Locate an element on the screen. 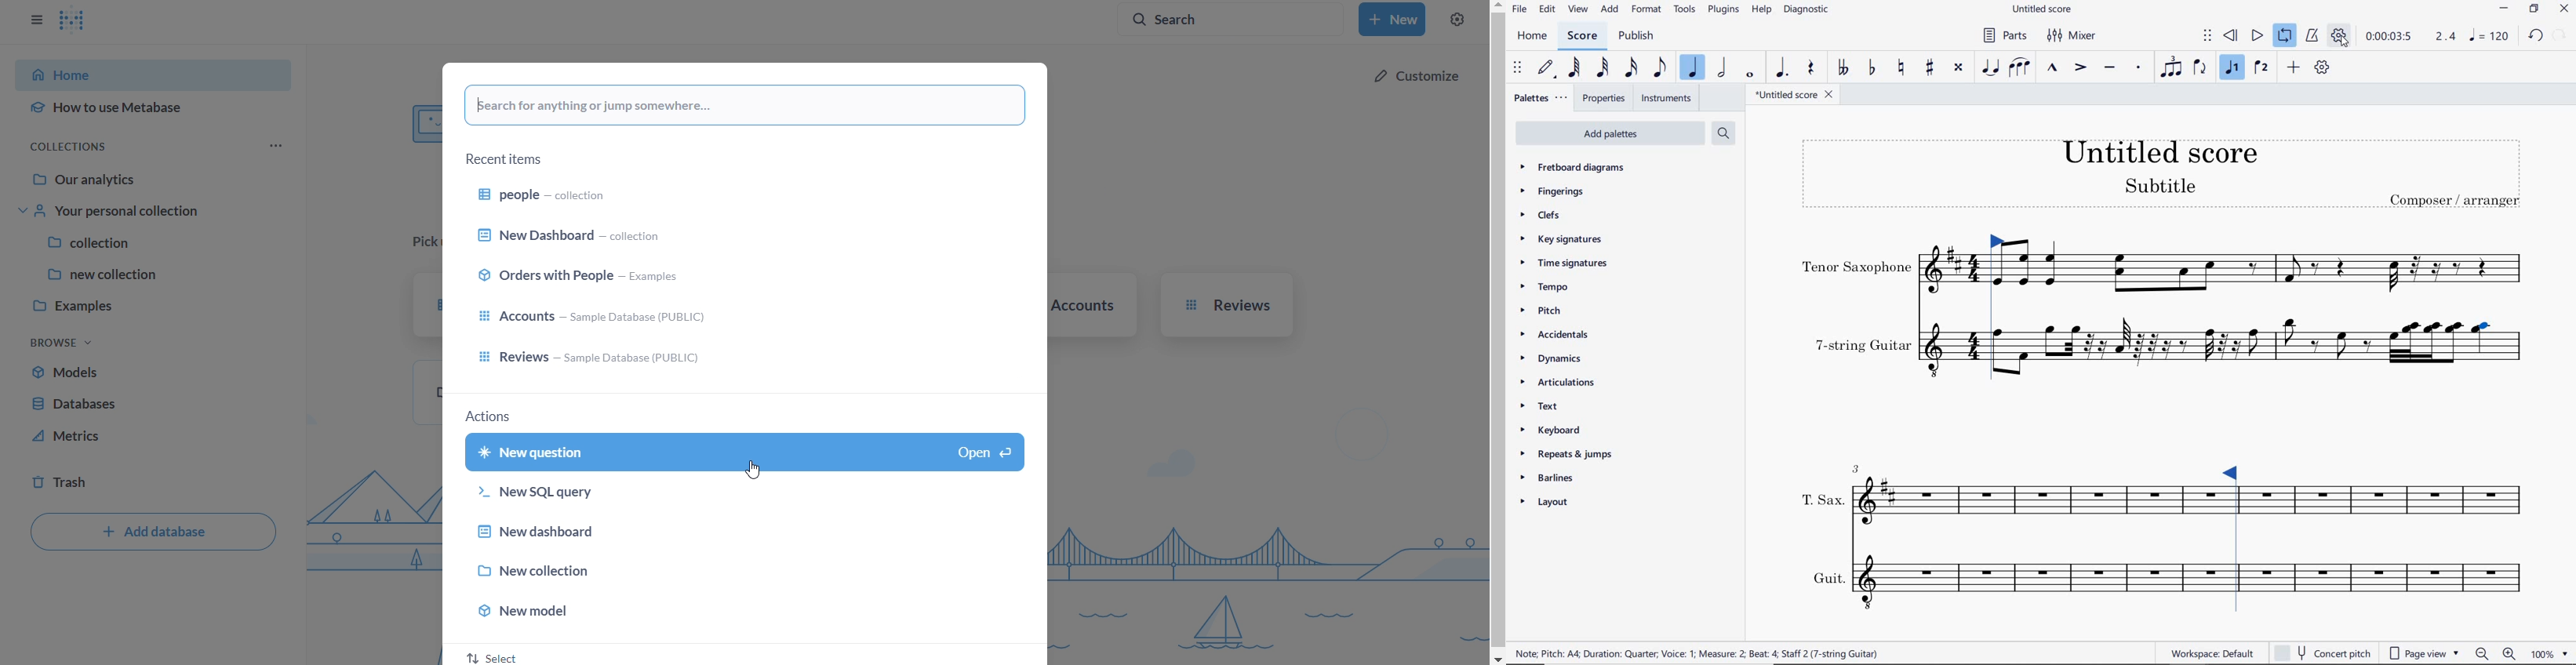 The image size is (2576, 672). UNDO is located at coordinates (2536, 37).